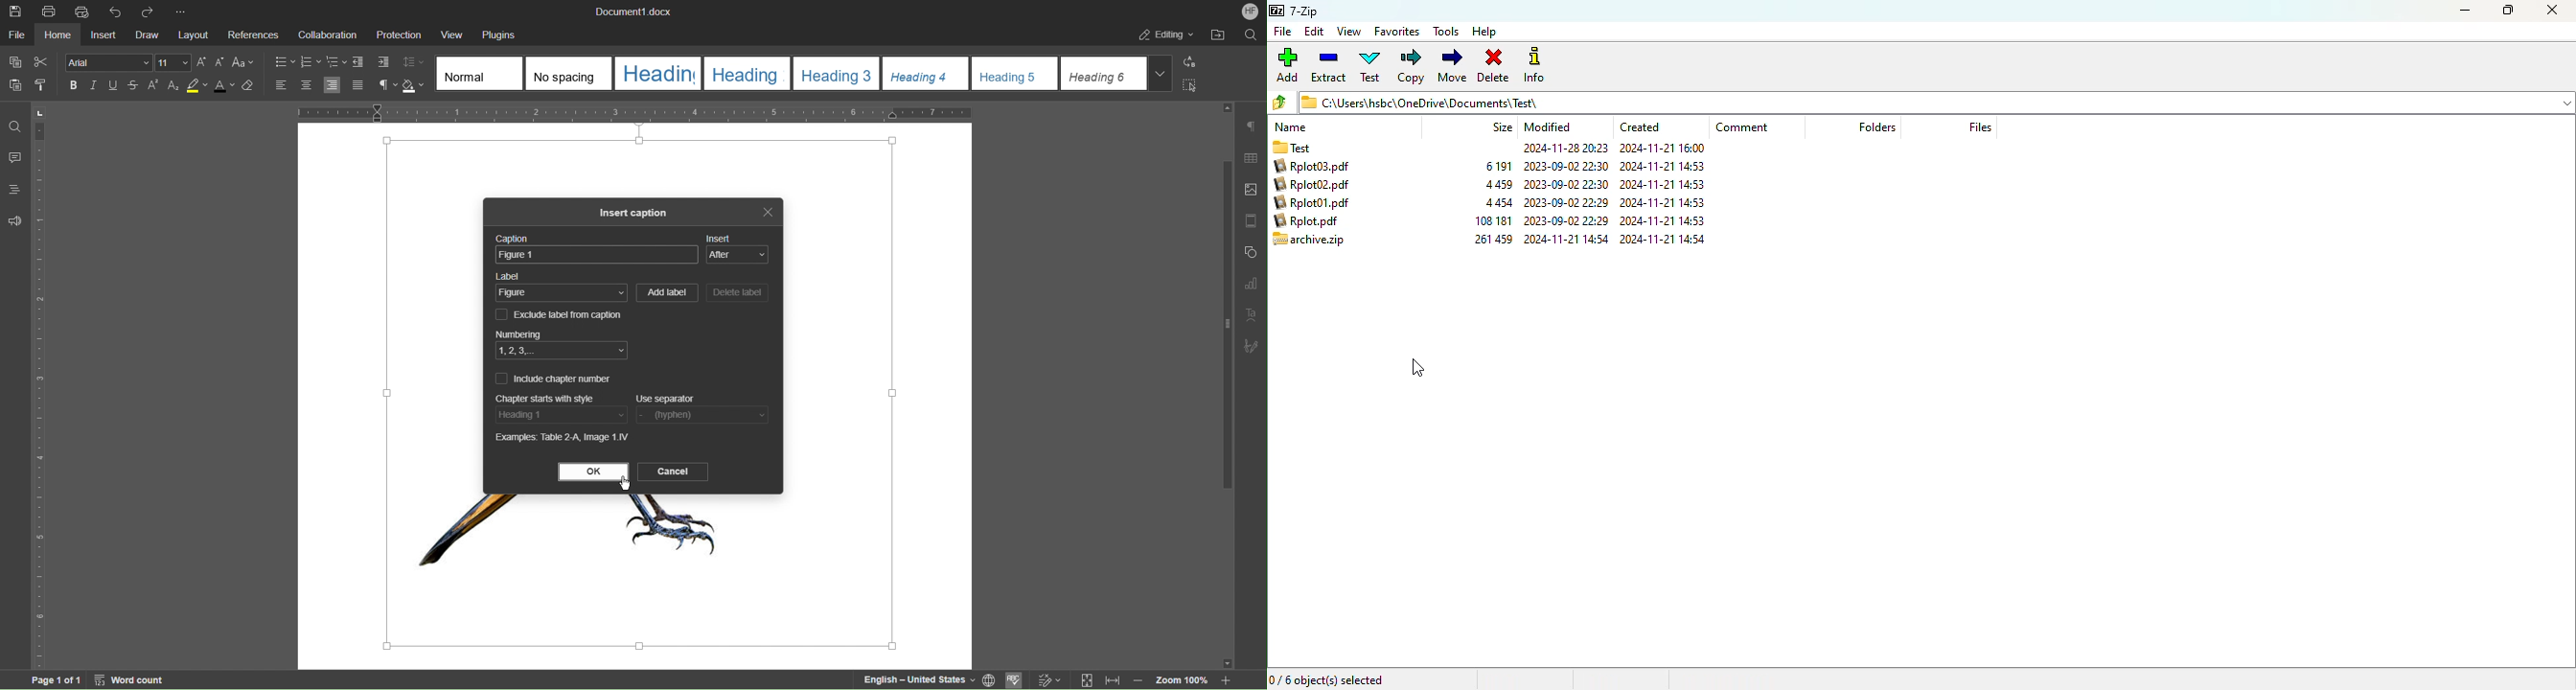 The height and width of the screenshot is (700, 2576). What do you see at coordinates (58, 36) in the screenshot?
I see `Home` at bounding box center [58, 36].